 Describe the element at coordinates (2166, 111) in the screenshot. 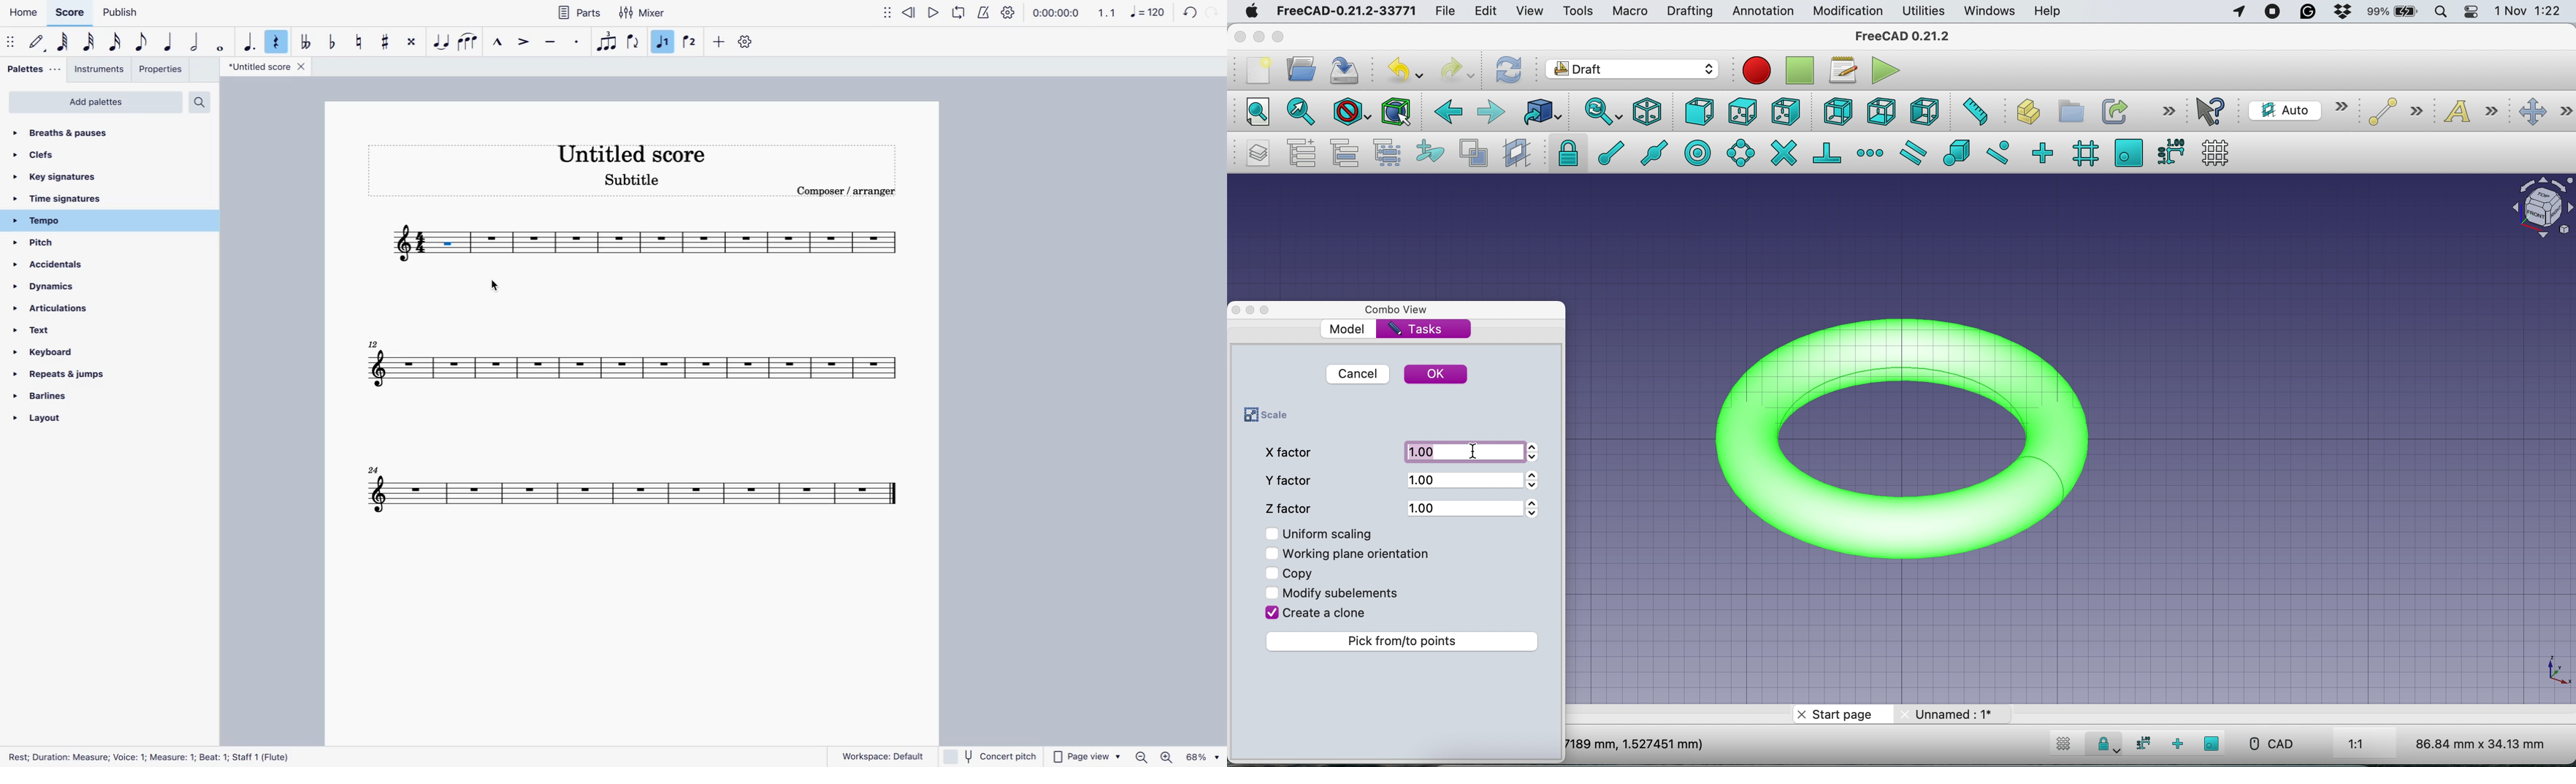

I see `more options` at that location.